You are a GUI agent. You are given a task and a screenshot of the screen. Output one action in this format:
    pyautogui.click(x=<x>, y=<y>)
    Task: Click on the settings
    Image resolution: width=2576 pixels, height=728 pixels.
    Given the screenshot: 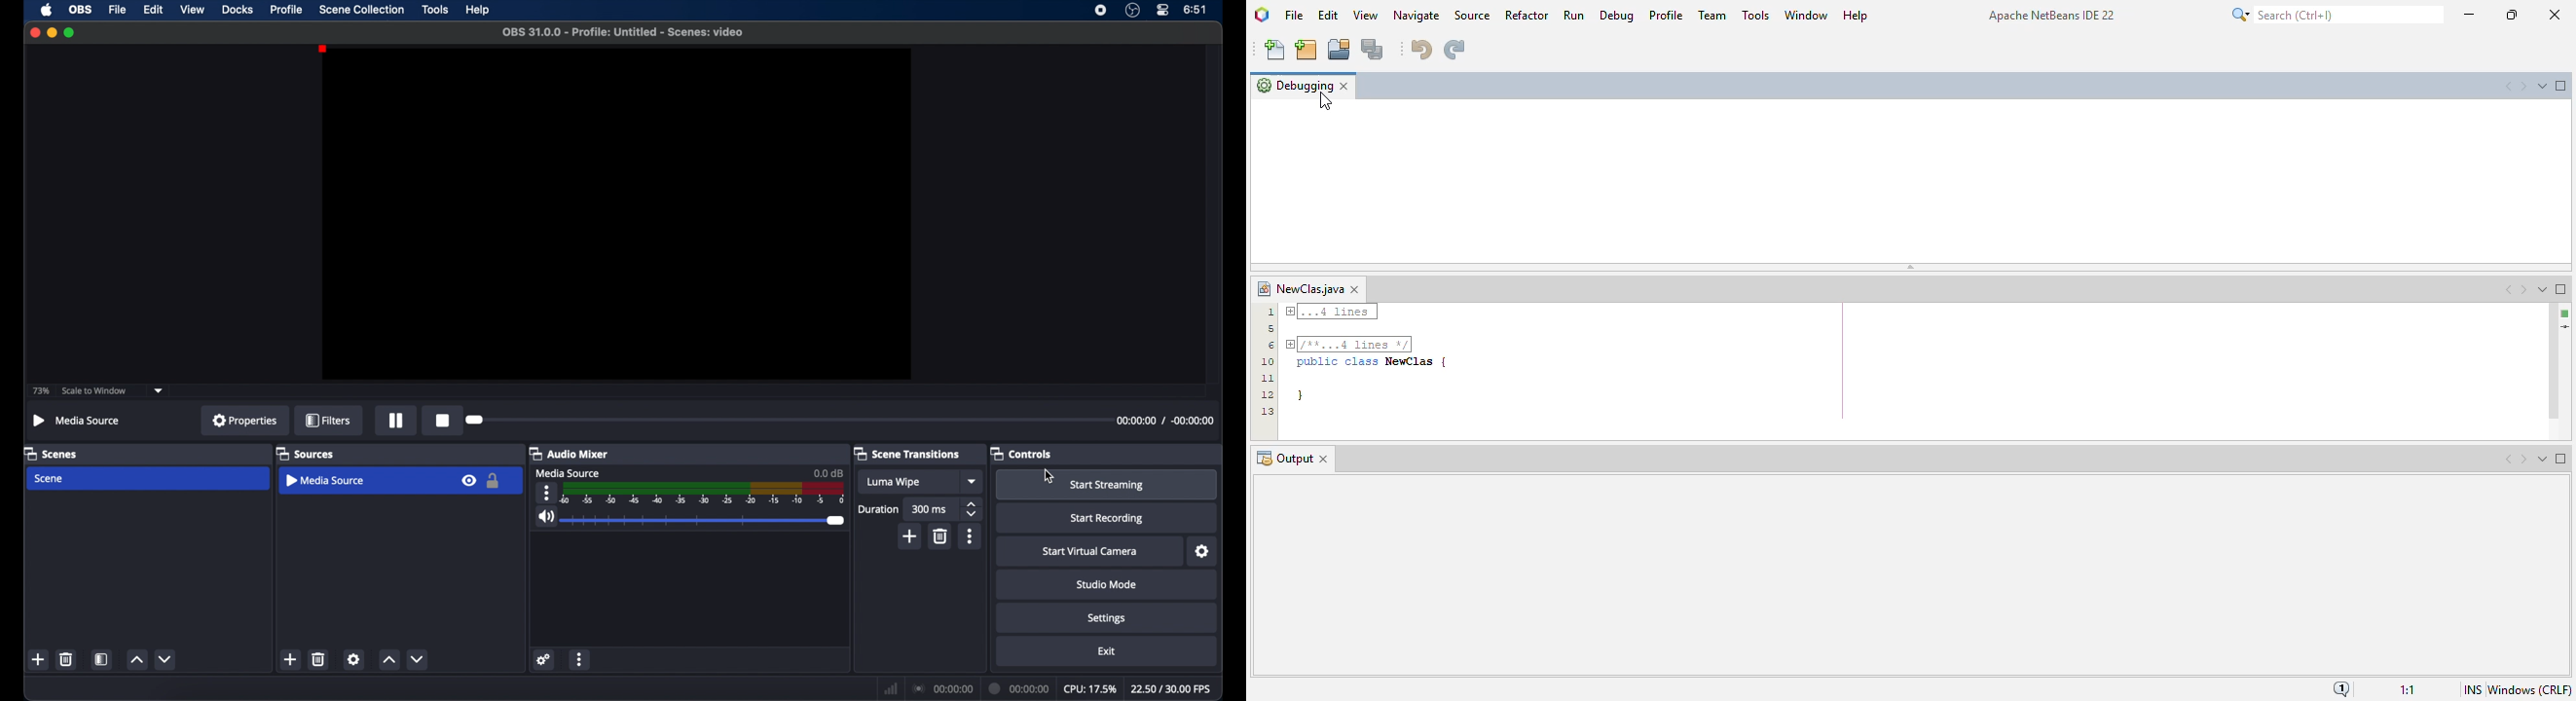 What is the action you would take?
    pyautogui.click(x=543, y=661)
    